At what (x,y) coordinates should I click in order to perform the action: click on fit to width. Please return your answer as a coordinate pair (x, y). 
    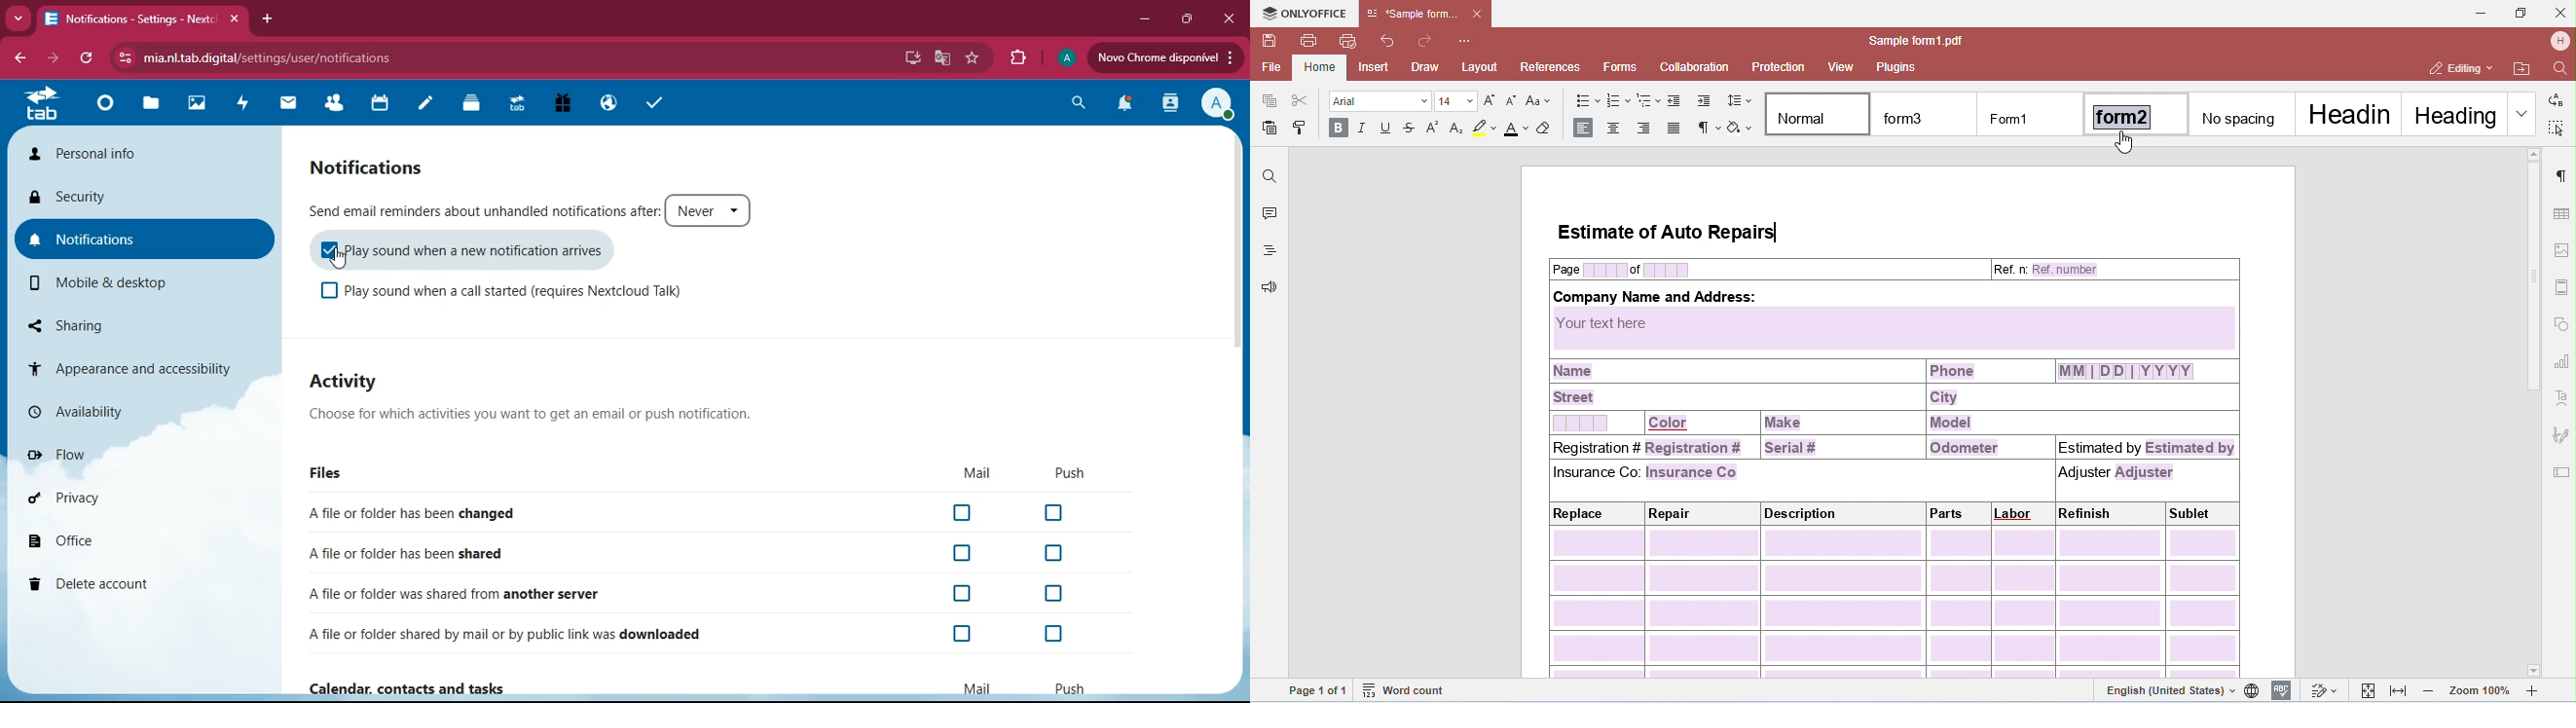
    Looking at the image, I should click on (2400, 691).